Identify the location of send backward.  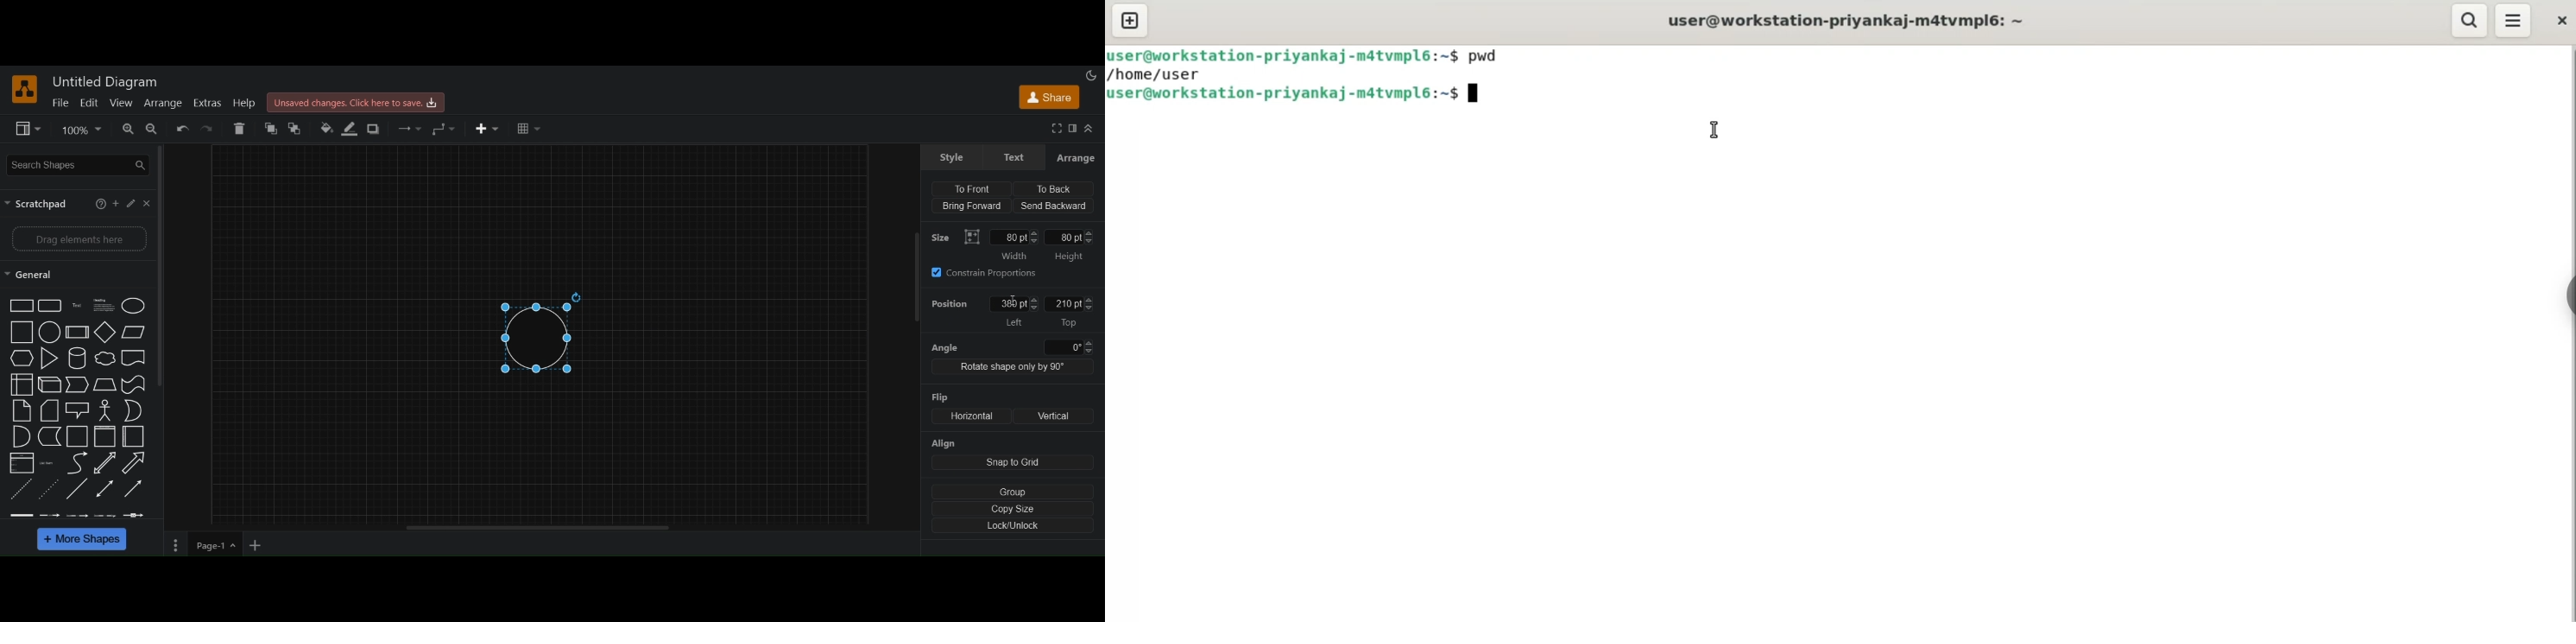
(1054, 206).